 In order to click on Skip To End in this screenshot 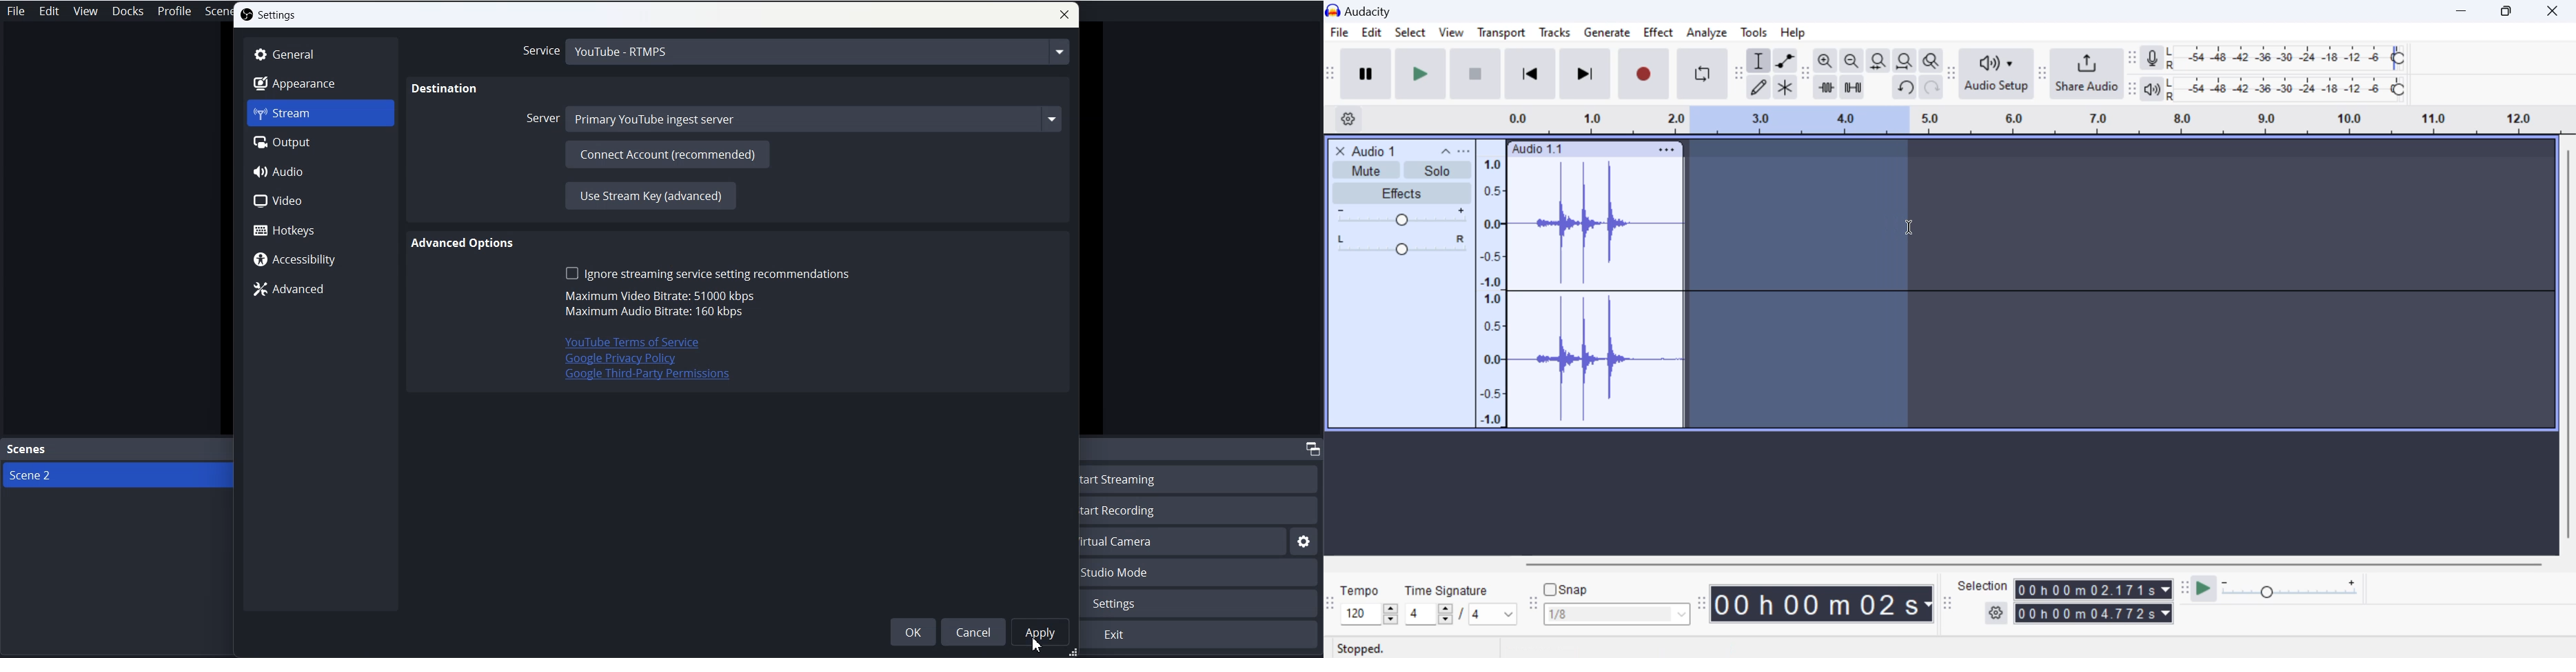, I will do `click(1583, 76)`.